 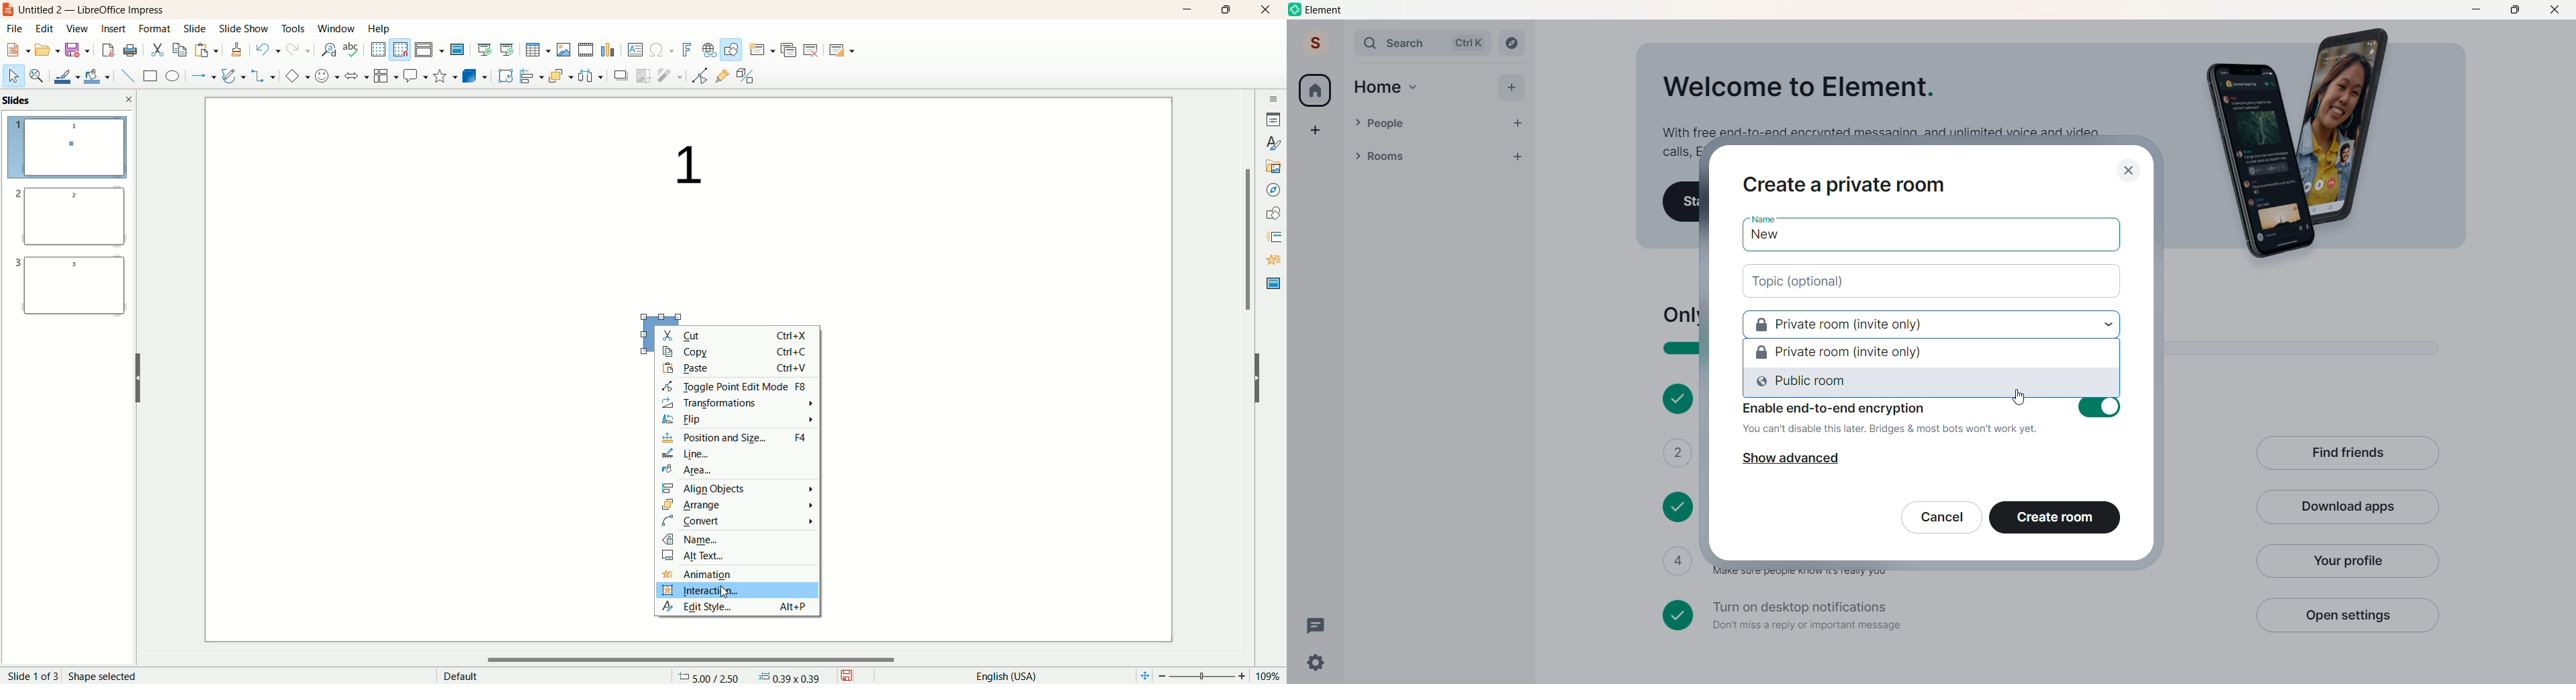 What do you see at coordinates (19, 29) in the screenshot?
I see `file` at bounding box center [19, 29].